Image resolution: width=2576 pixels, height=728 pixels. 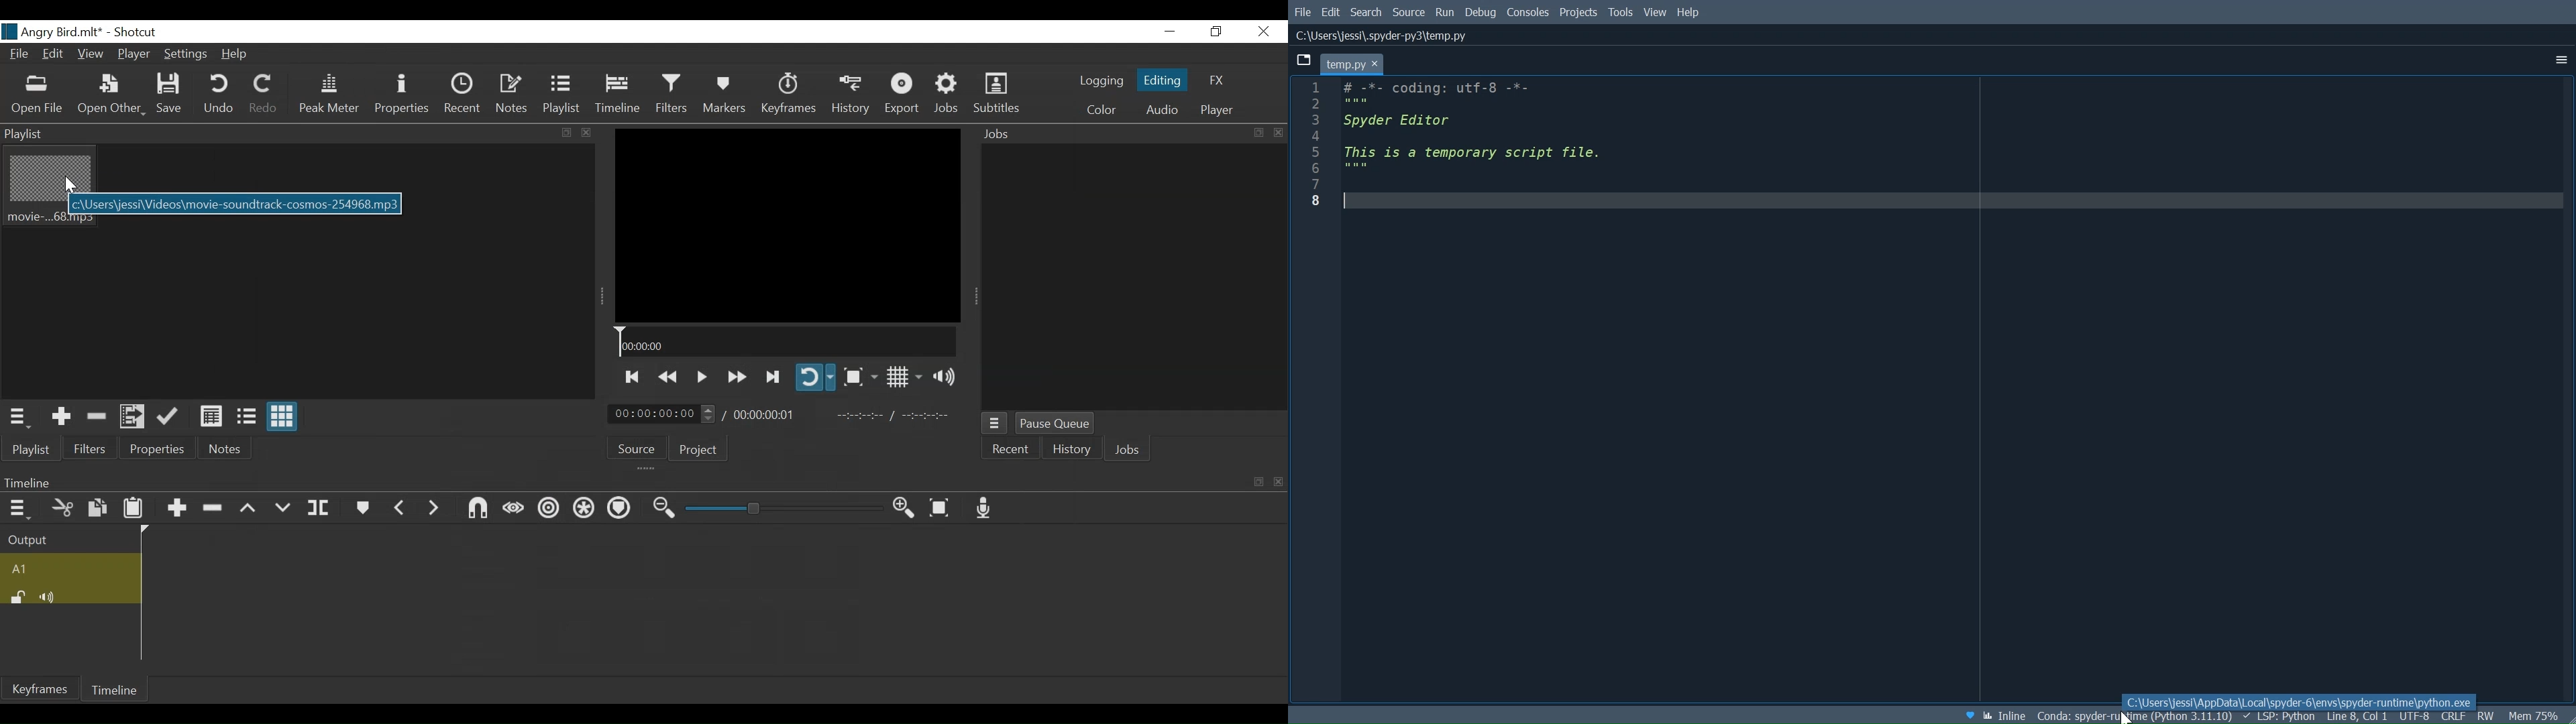 I want to click on # -*- coding: utf-8 -*- """ Spyder Editor  This is a temporary script file. """, so click(x=1947, y=381).